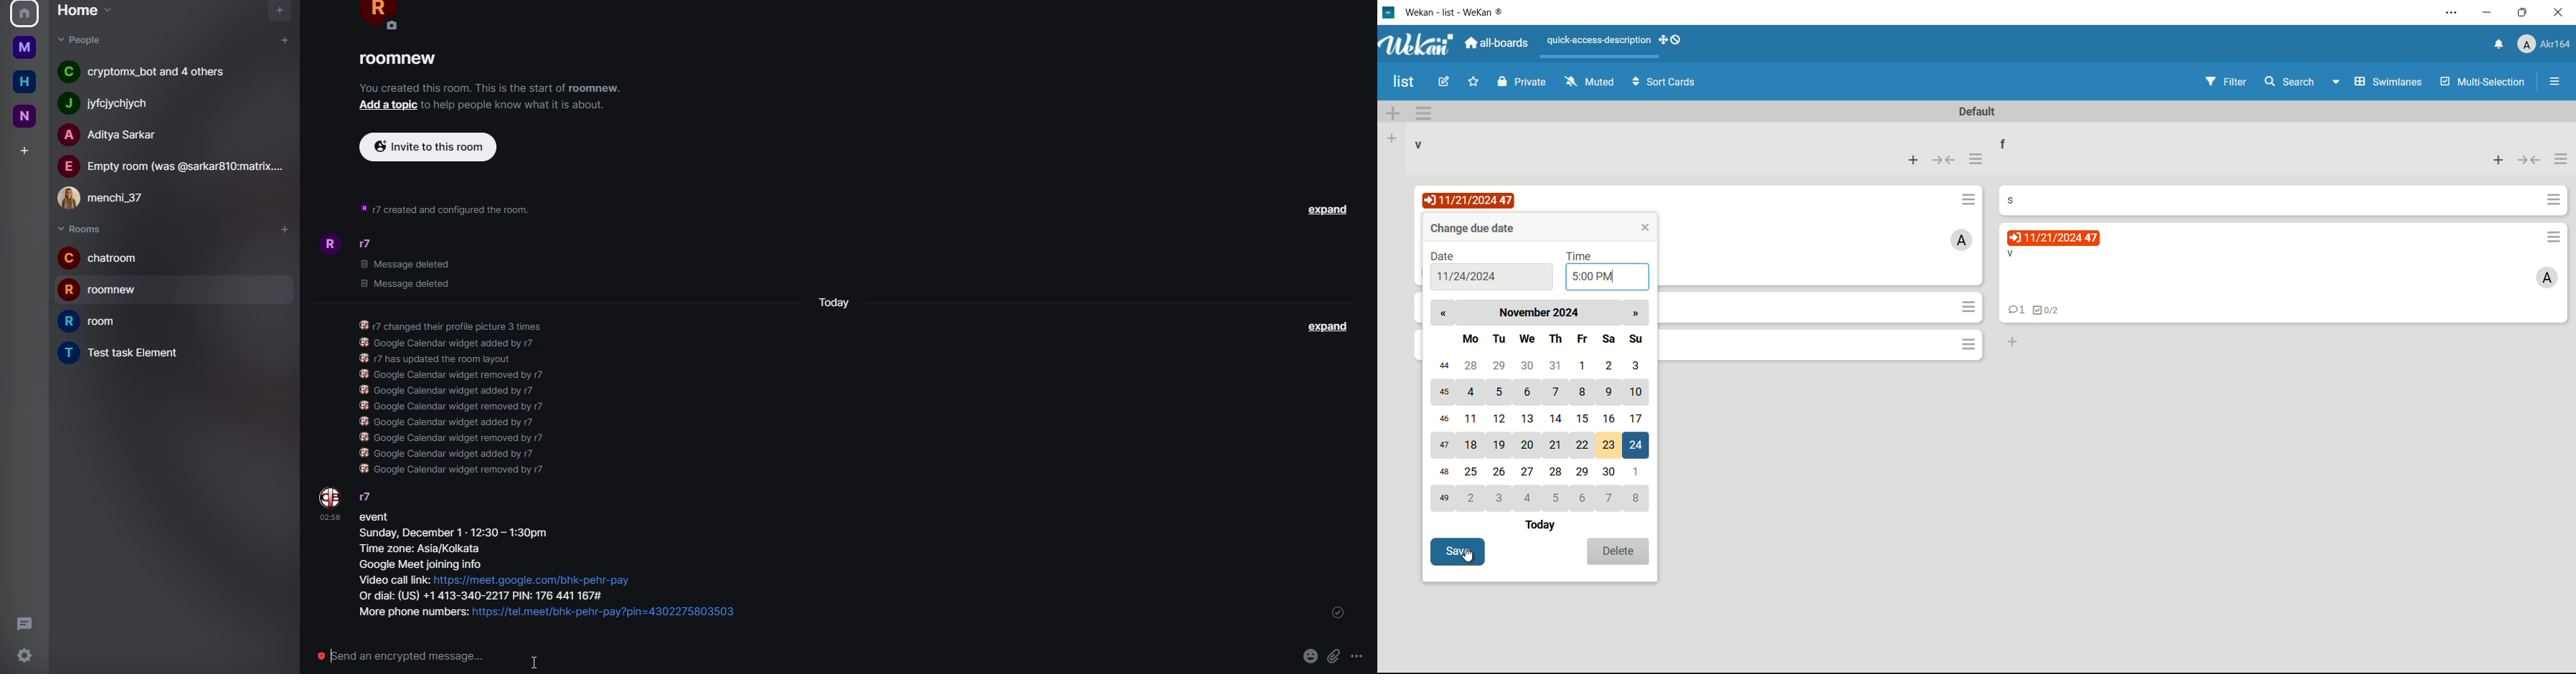 Image resolution: width=2576 pixels, height=700 pixels. Describe the element at coordinates (1499, 392) in the screenshot. I see `5` at that location.